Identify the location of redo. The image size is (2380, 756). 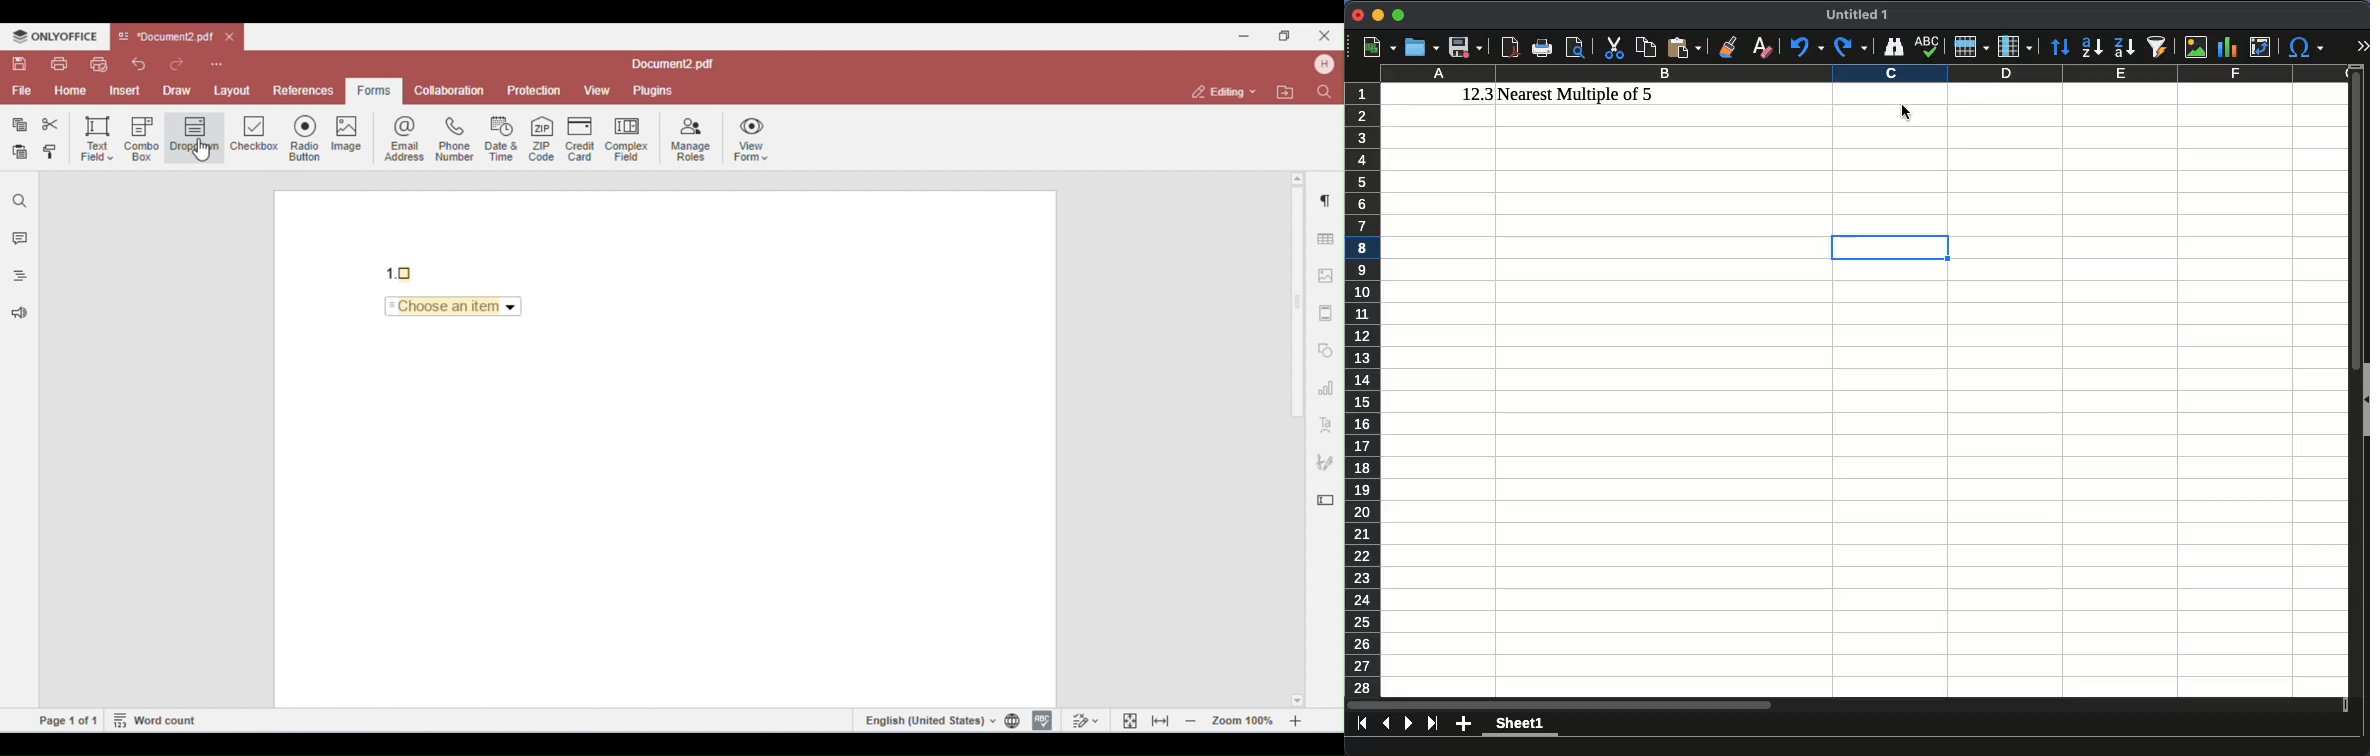
(1850, 48).